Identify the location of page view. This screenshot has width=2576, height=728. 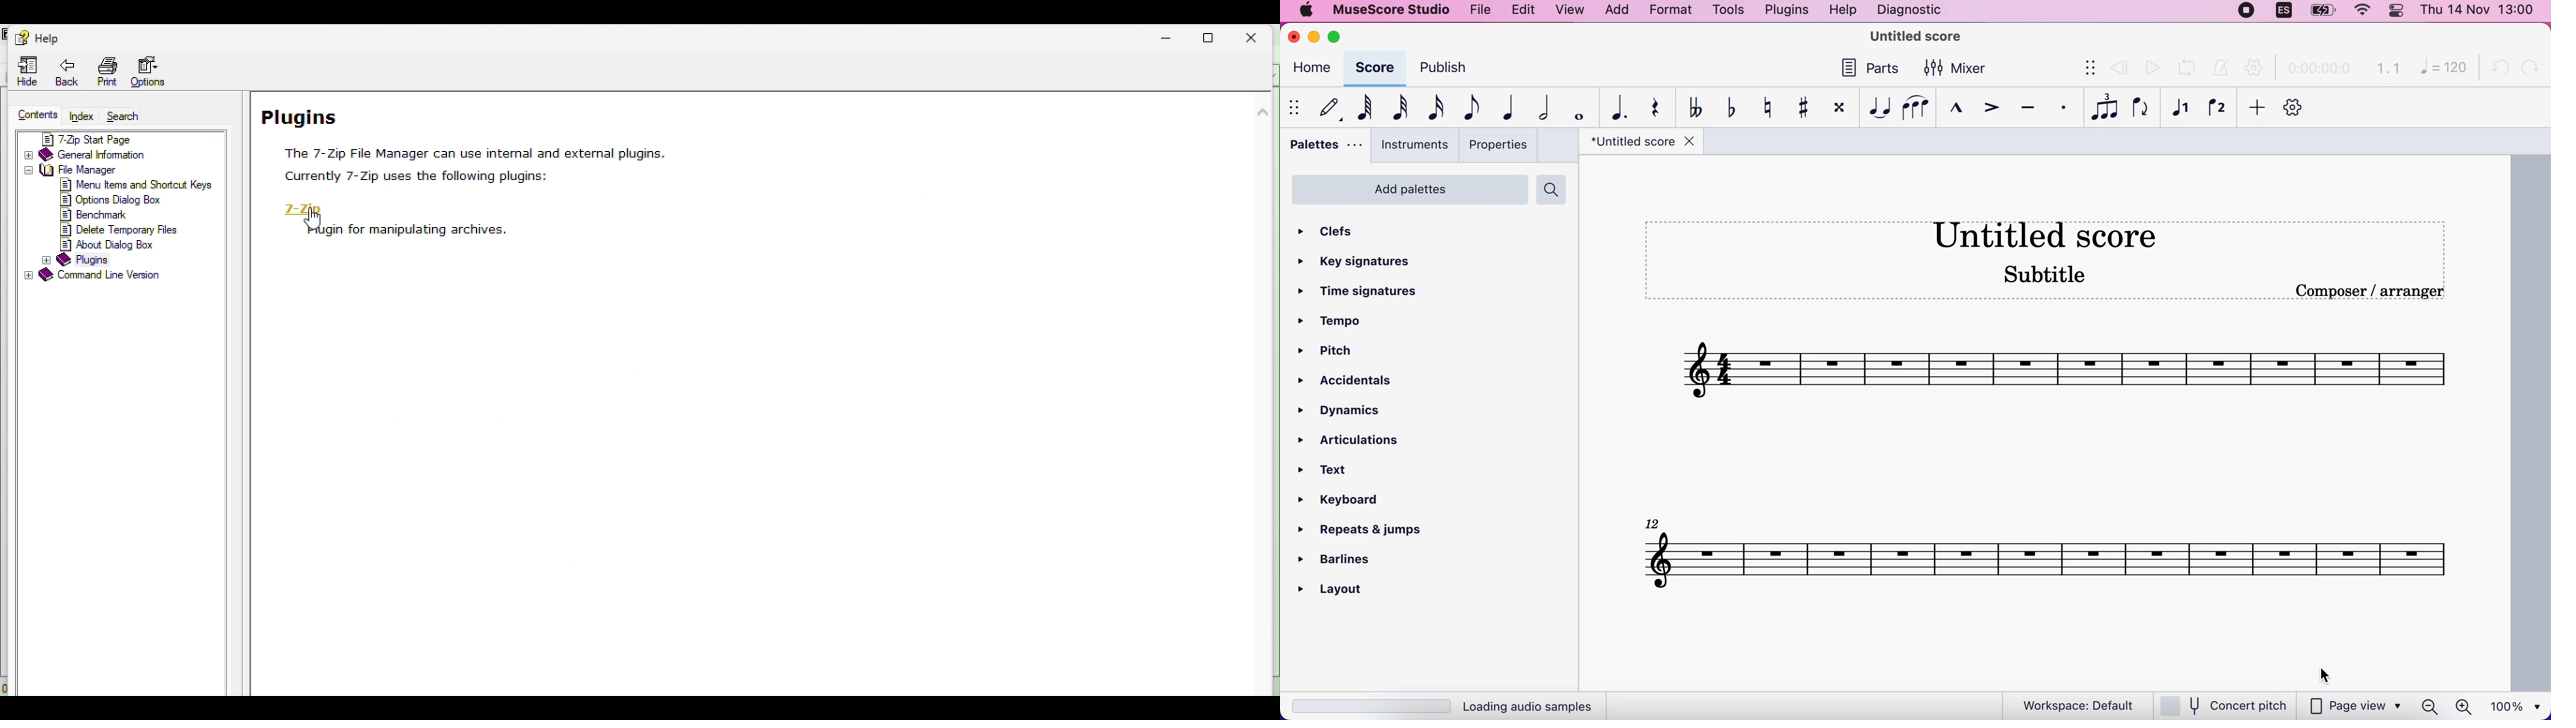
(2349, 706).